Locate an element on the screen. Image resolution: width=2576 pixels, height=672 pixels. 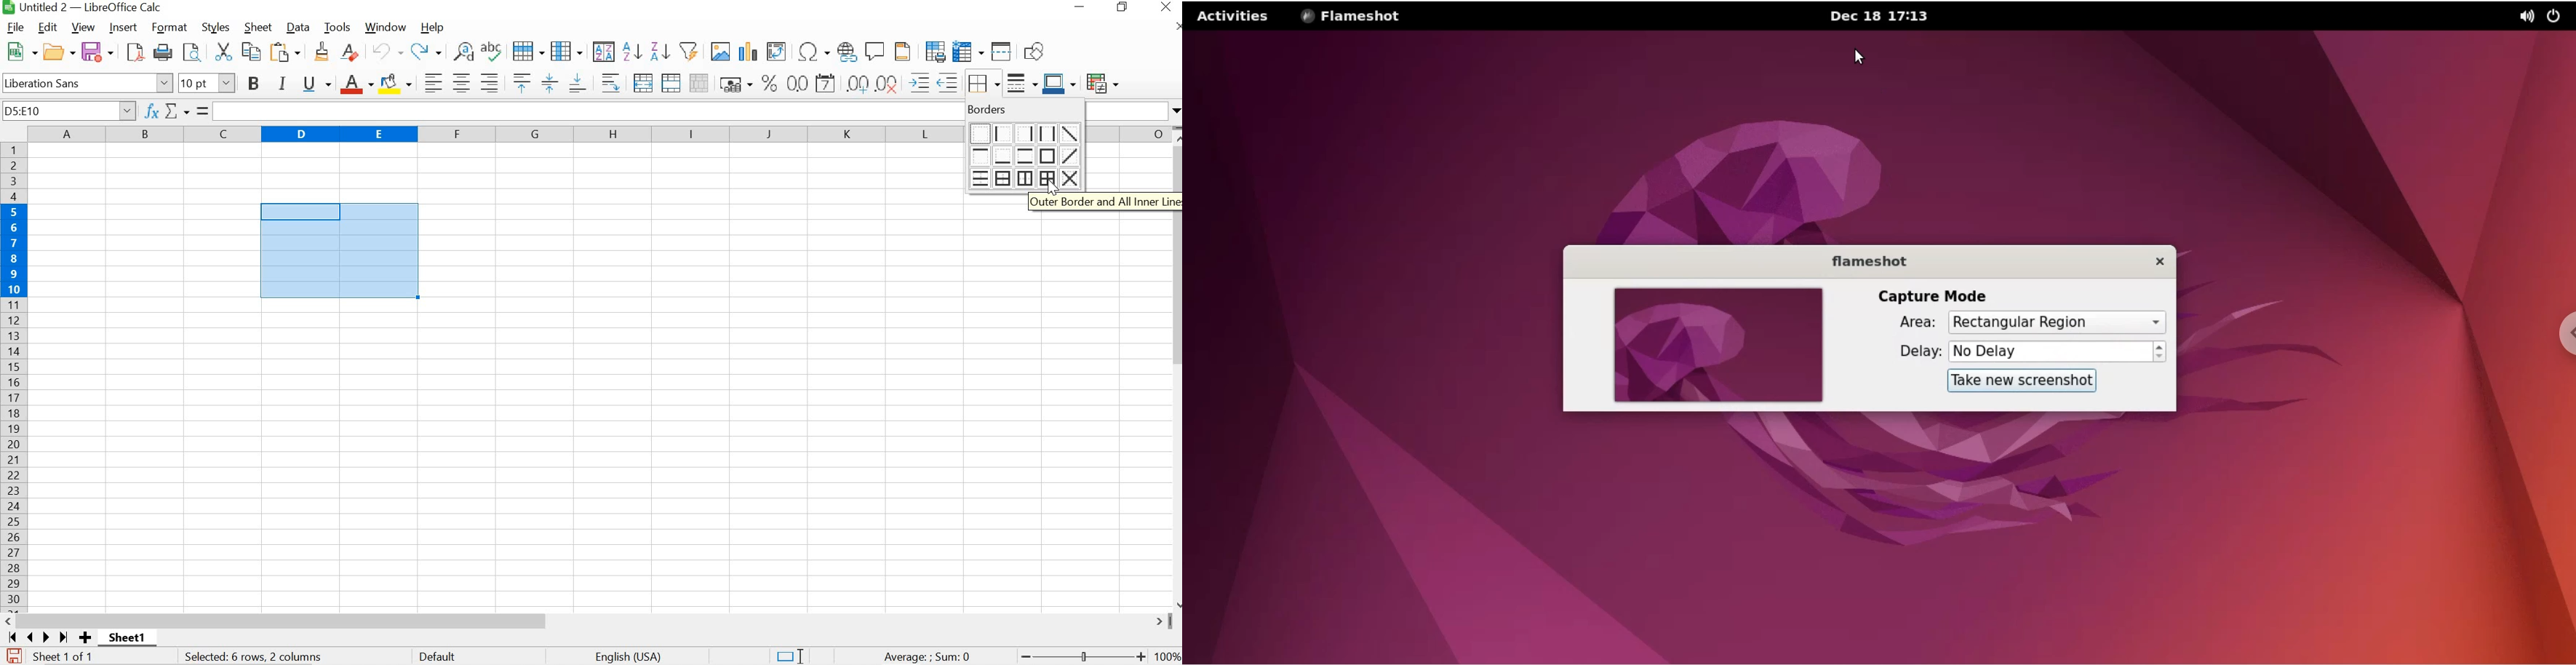
SORT is located at coordinates (604, 52).